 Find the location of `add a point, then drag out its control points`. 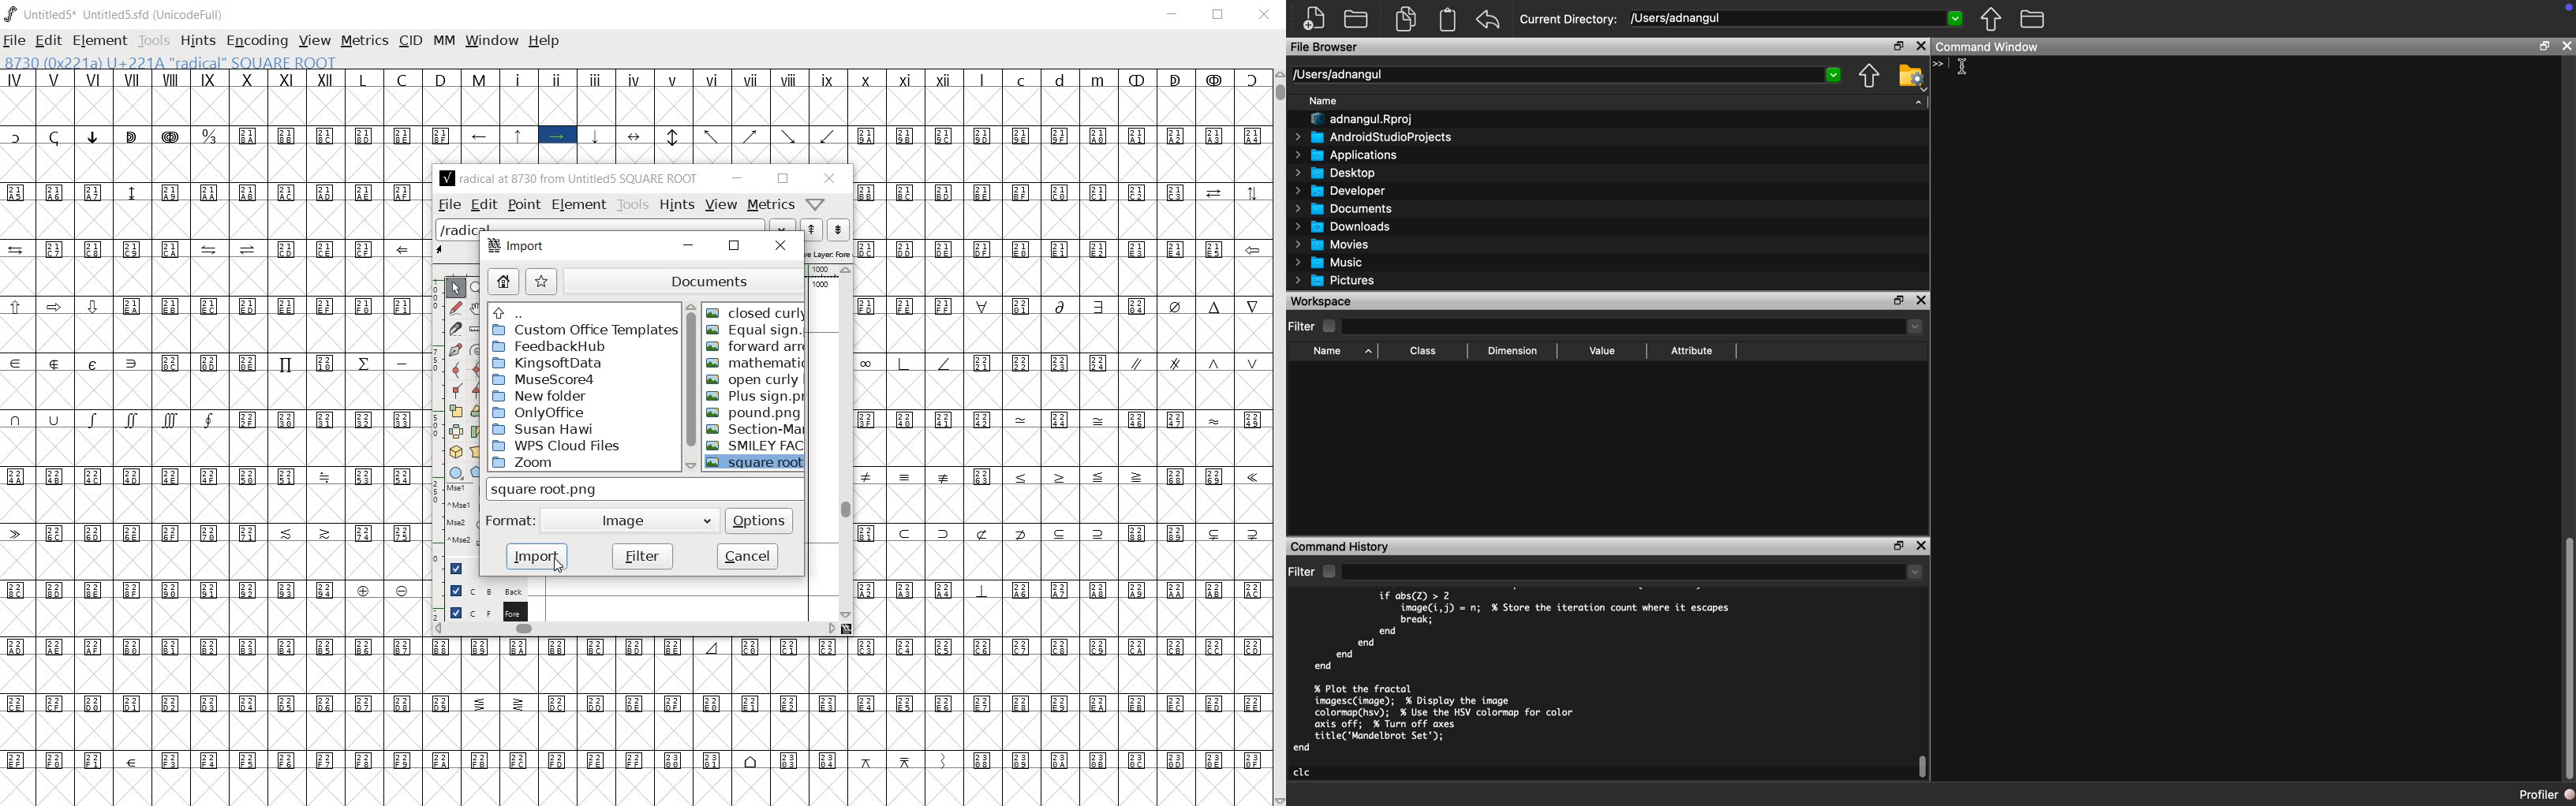

add a point, then drag out its control points is located at coordinates (454, 349).